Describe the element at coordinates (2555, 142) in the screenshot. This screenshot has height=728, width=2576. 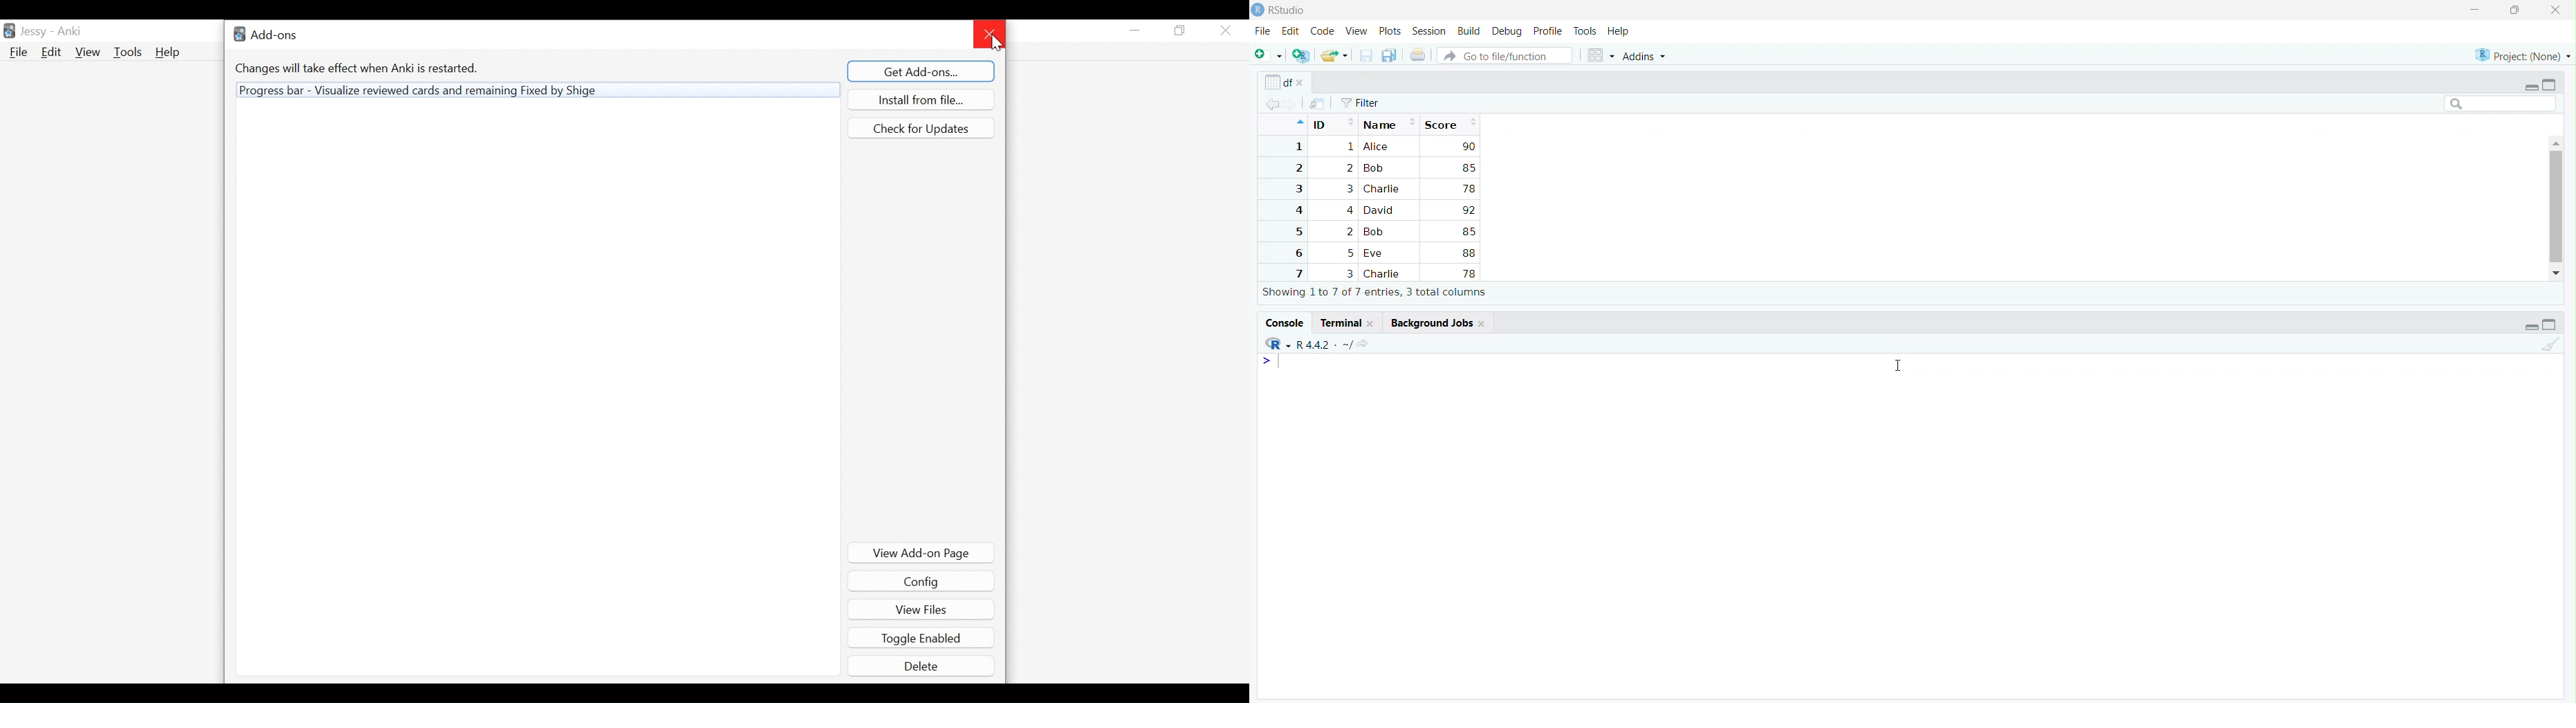
I see `scroll up` at that location.